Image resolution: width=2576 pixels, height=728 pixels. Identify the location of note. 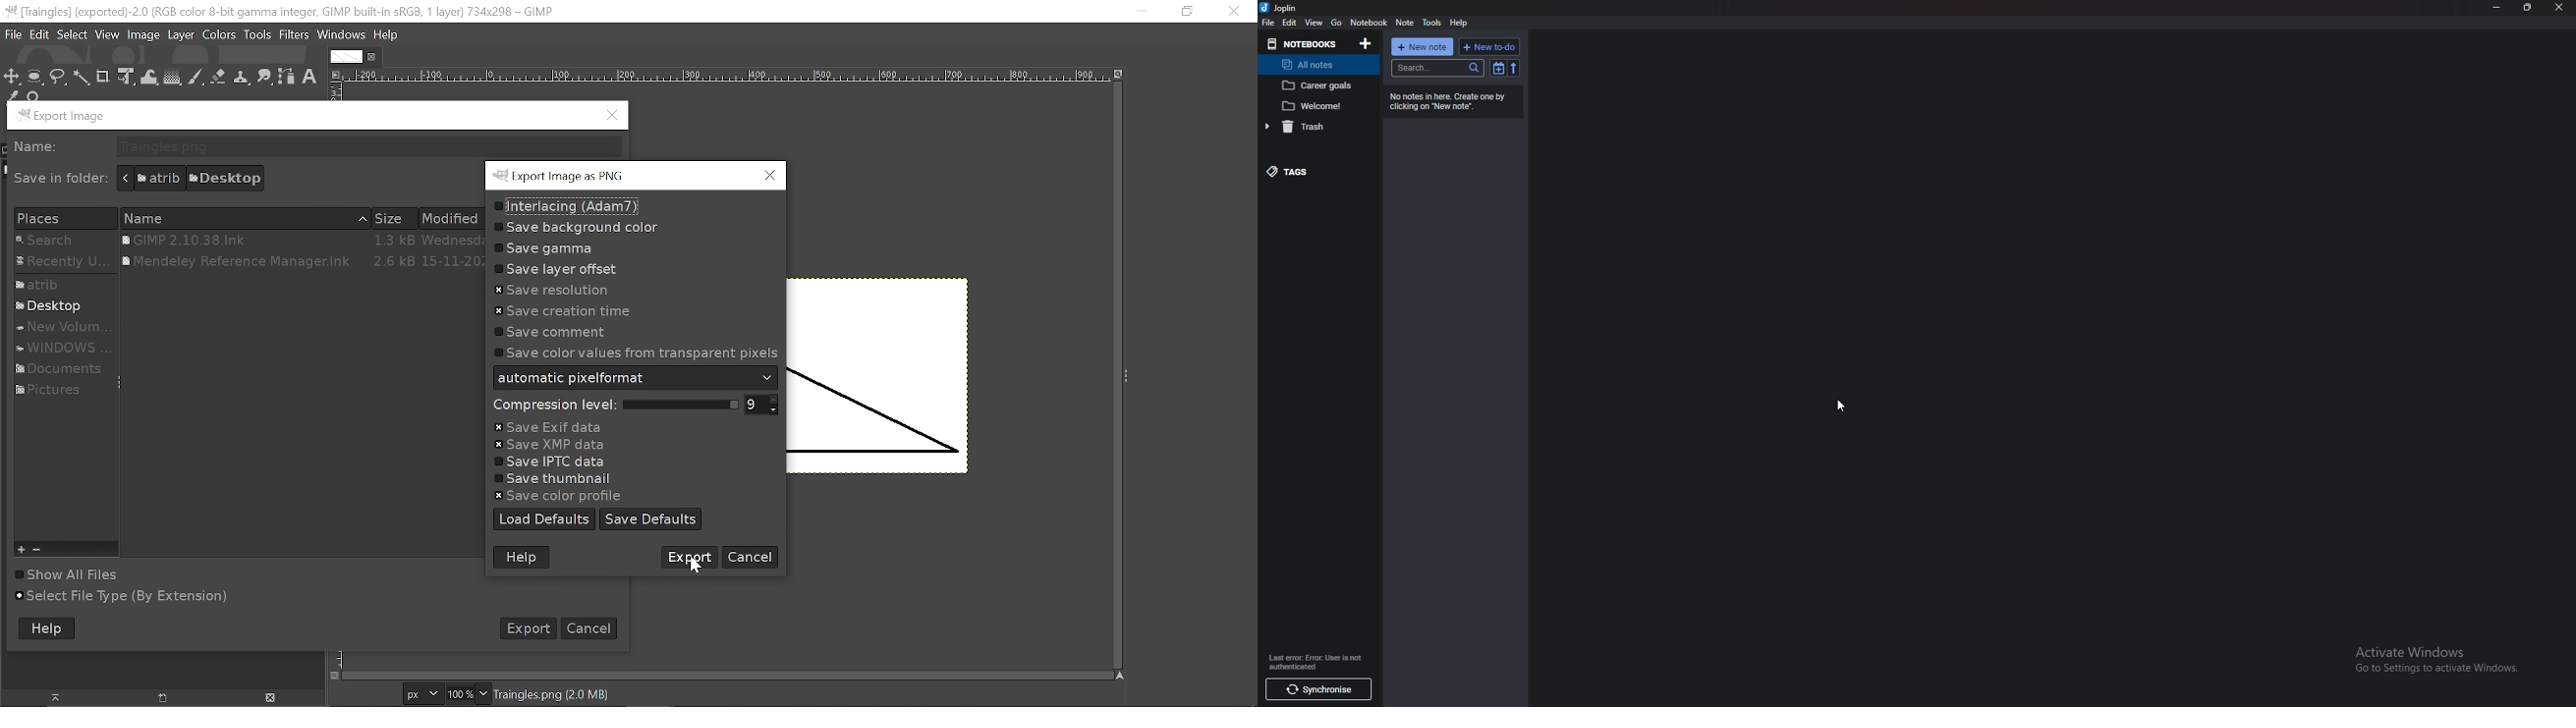
(1318, 85).